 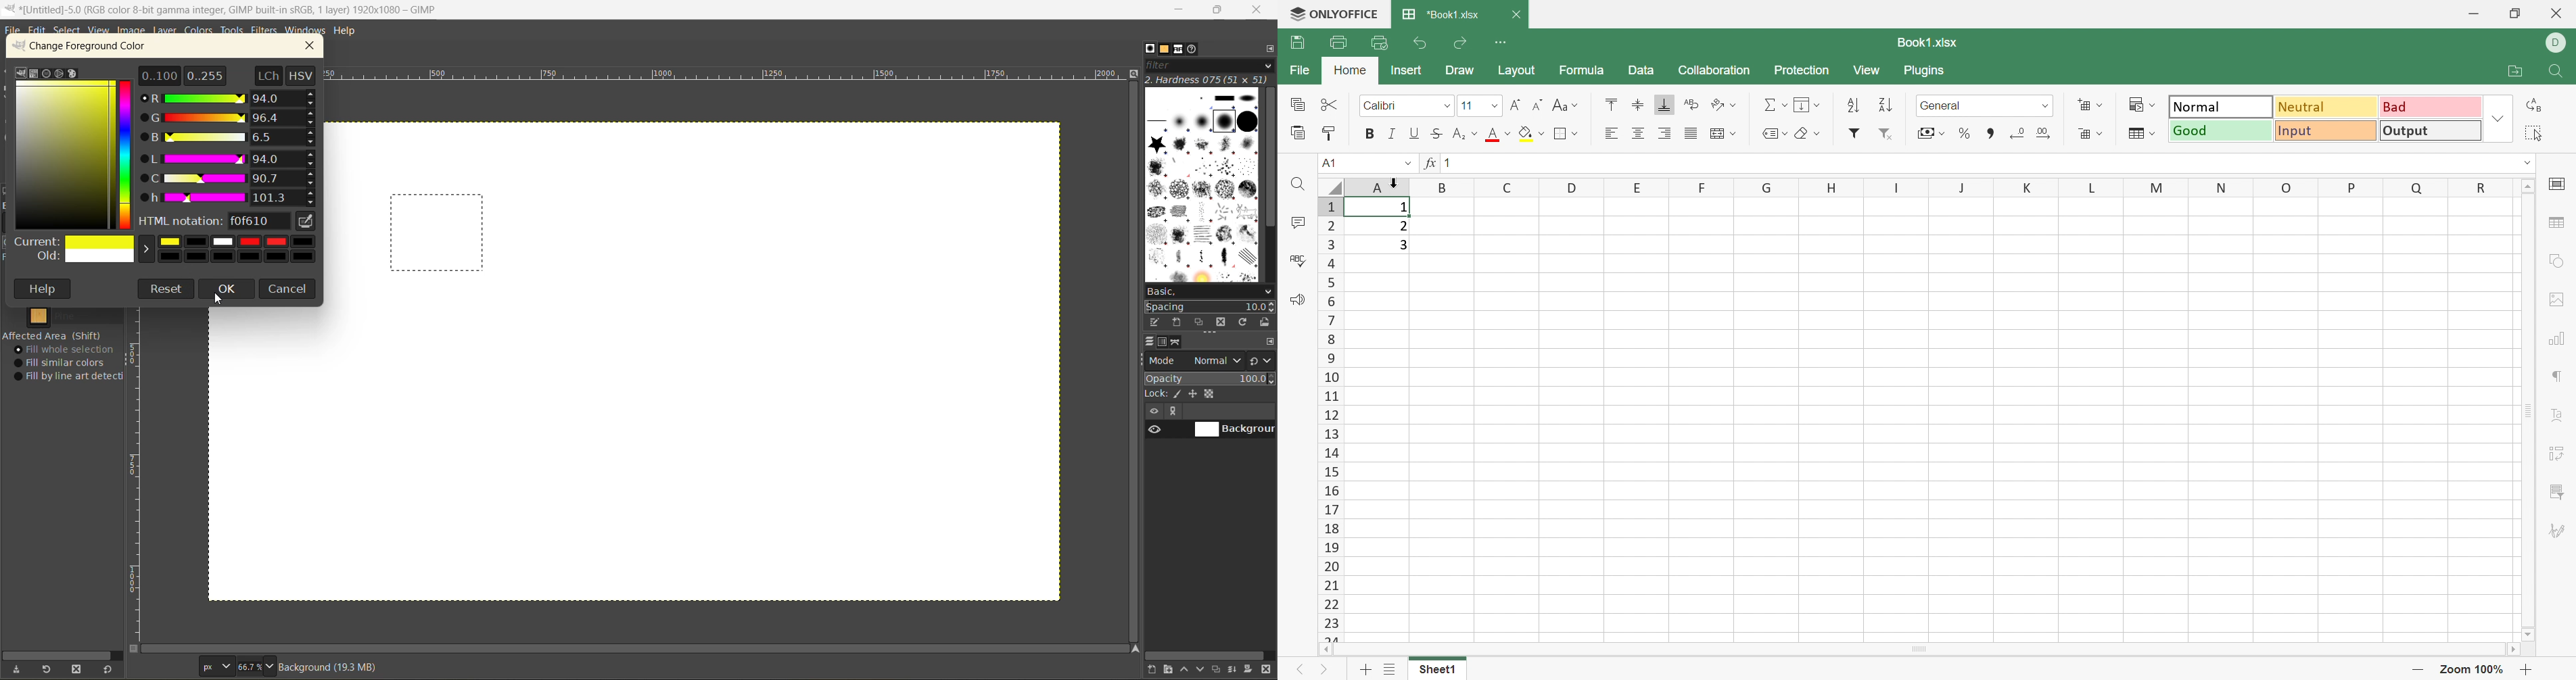 I want to click on Drop down, so click(x=2498, y=117).